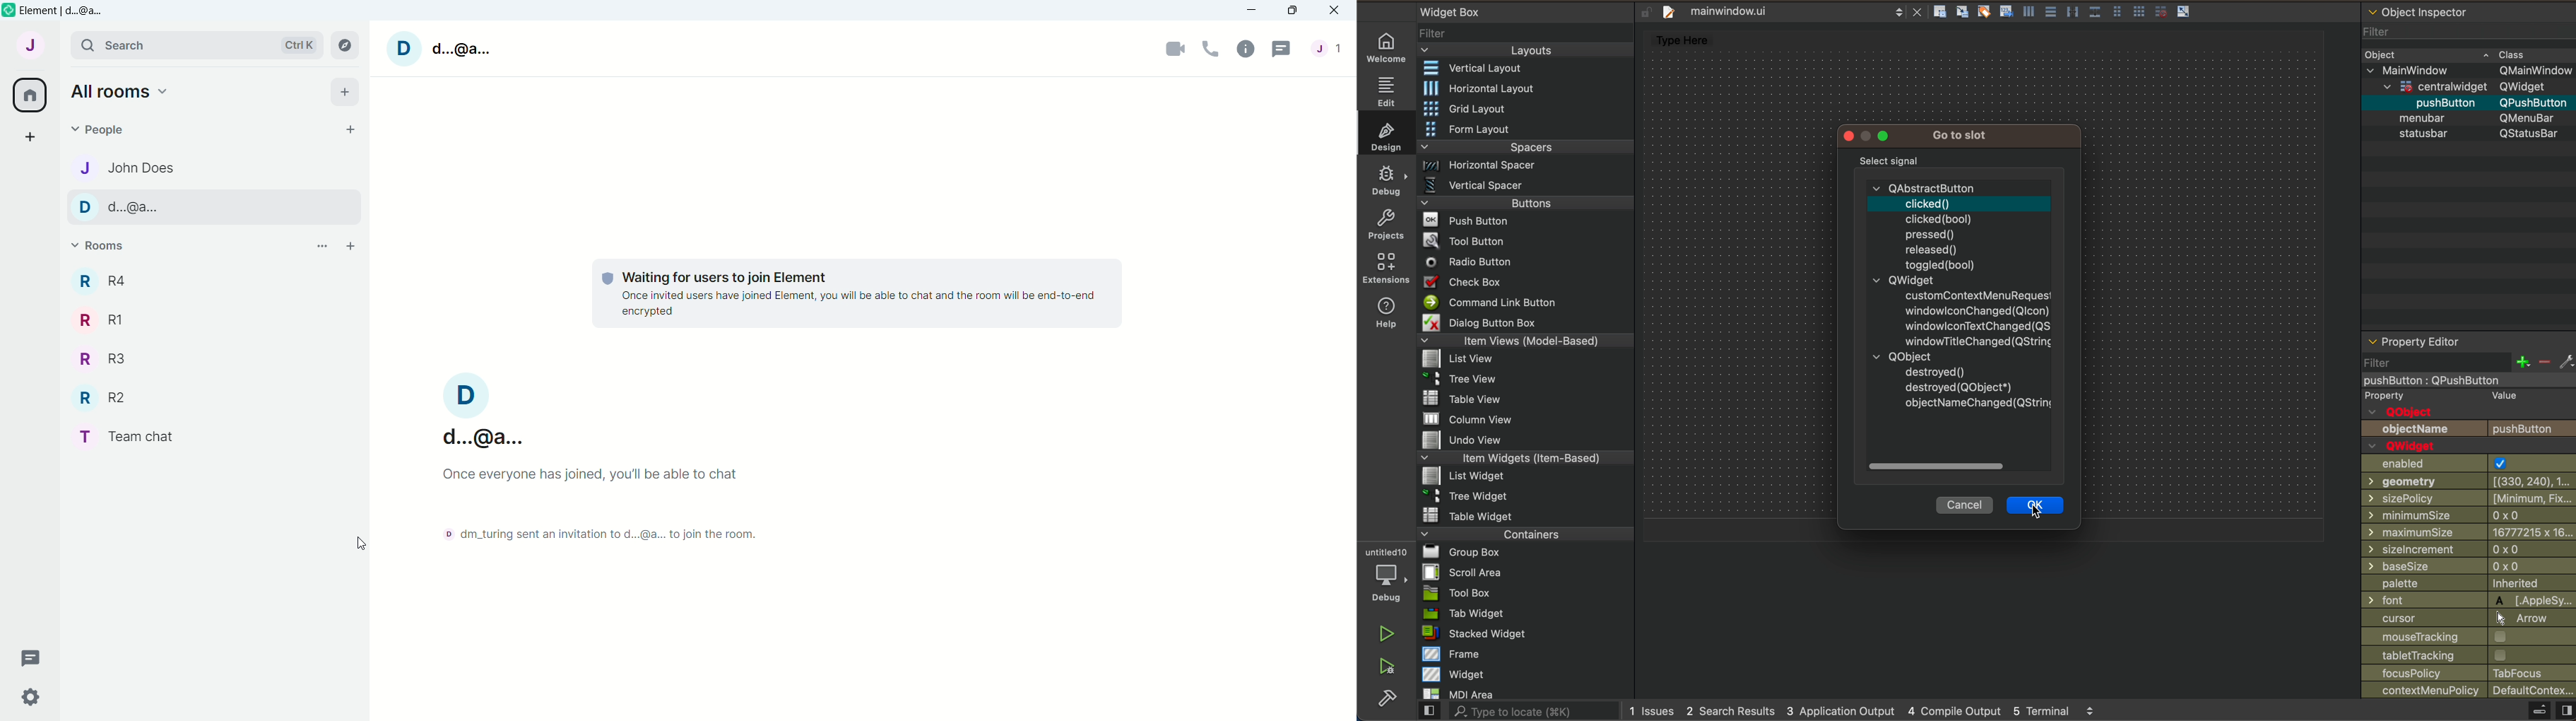  What do you see at coordinates (1522, 164) in the screenshot?
I see `Horizontal spacer` at bounding box center [1522, 164].